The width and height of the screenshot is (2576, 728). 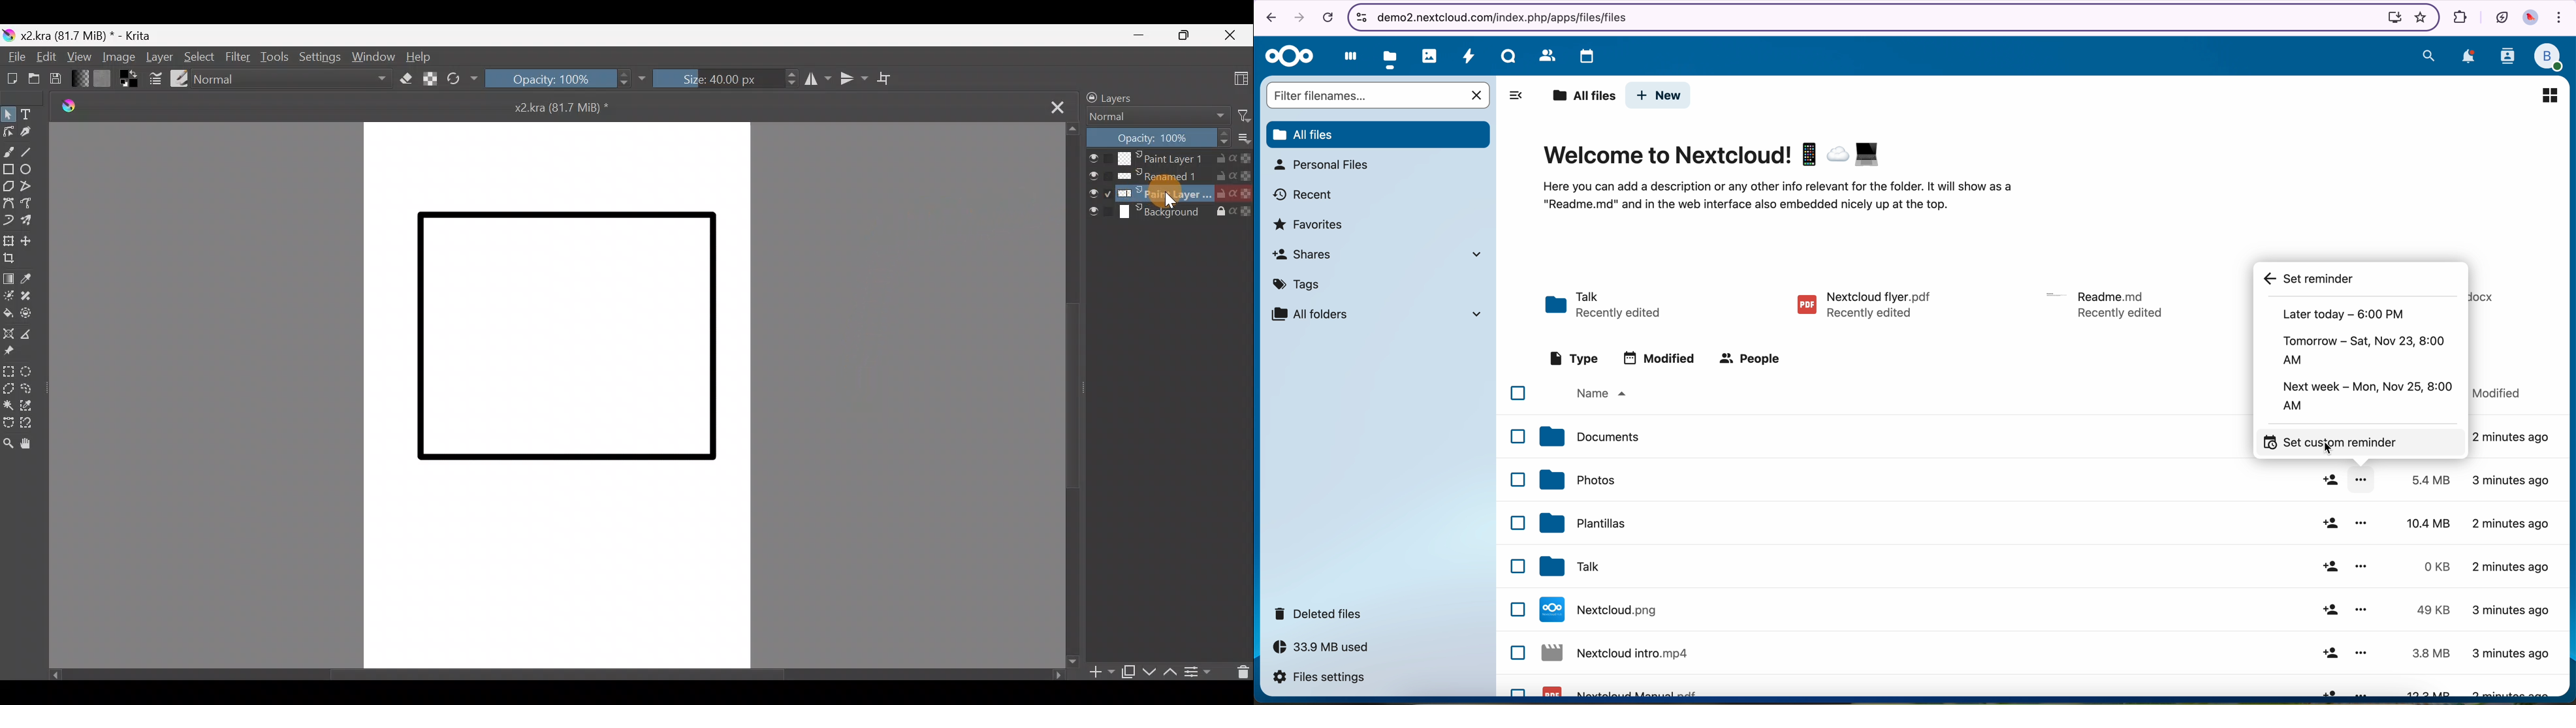 I want to click on modified, so click(x=2497, y=393).